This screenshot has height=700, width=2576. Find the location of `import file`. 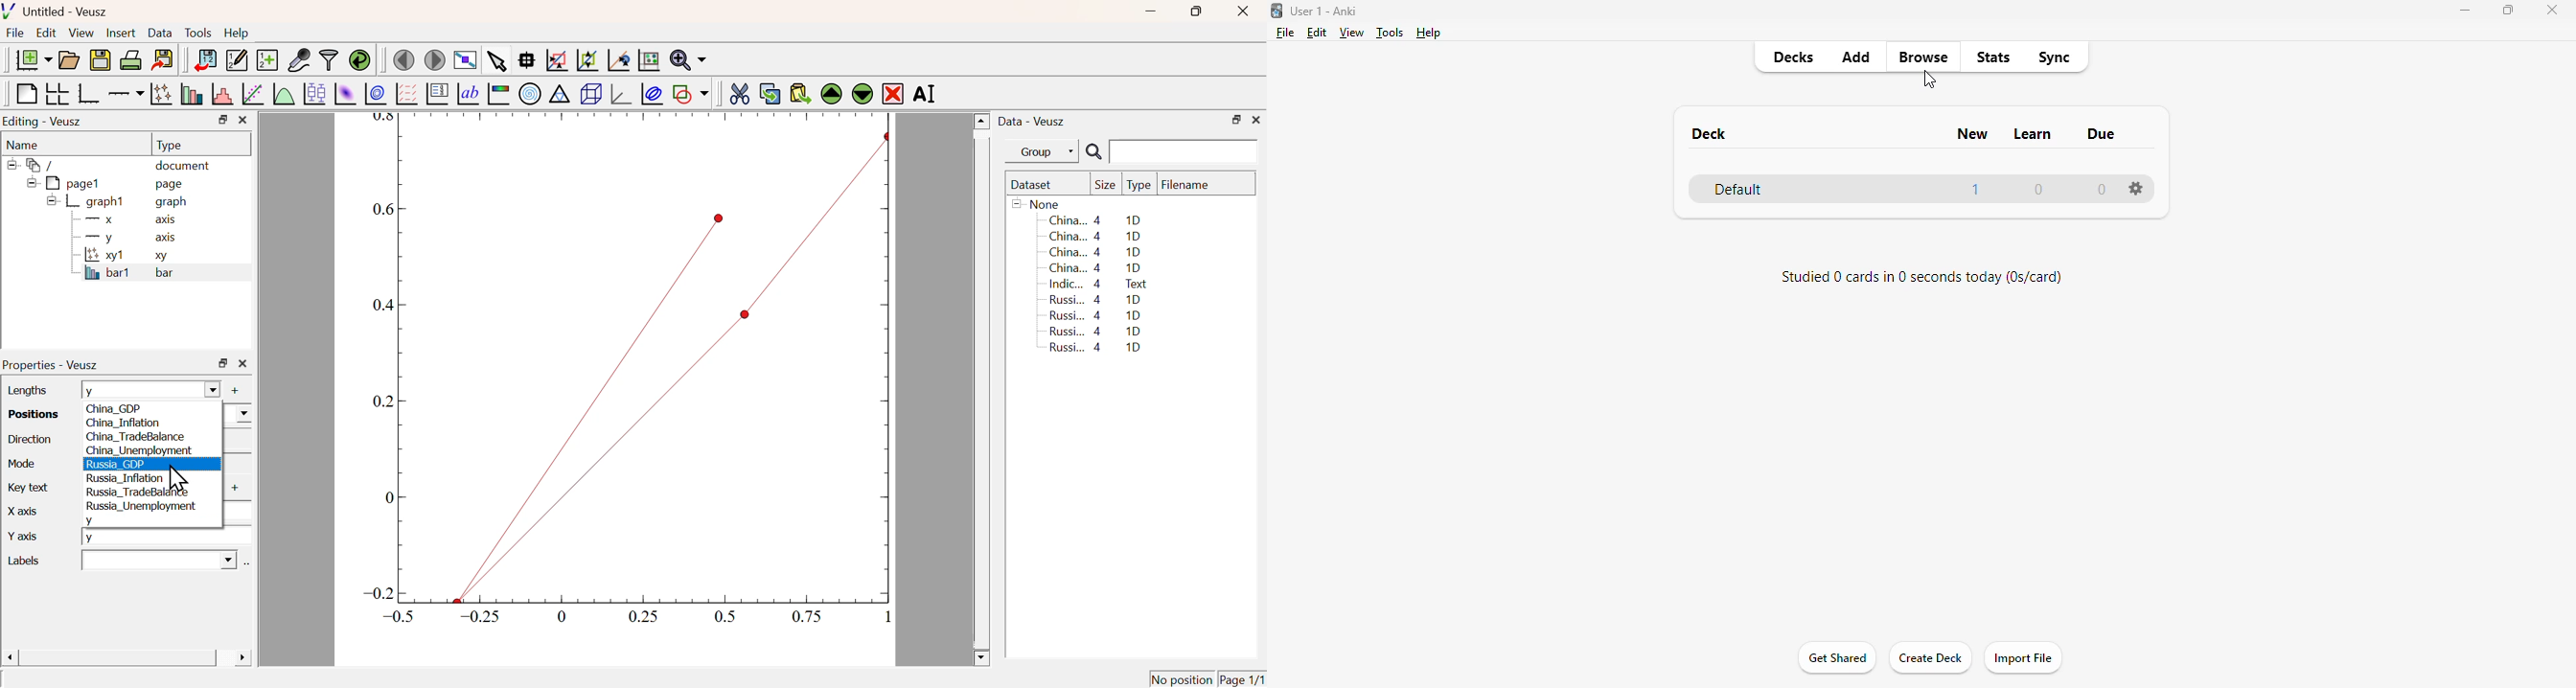

import file is located at coordinates (2022, 658).